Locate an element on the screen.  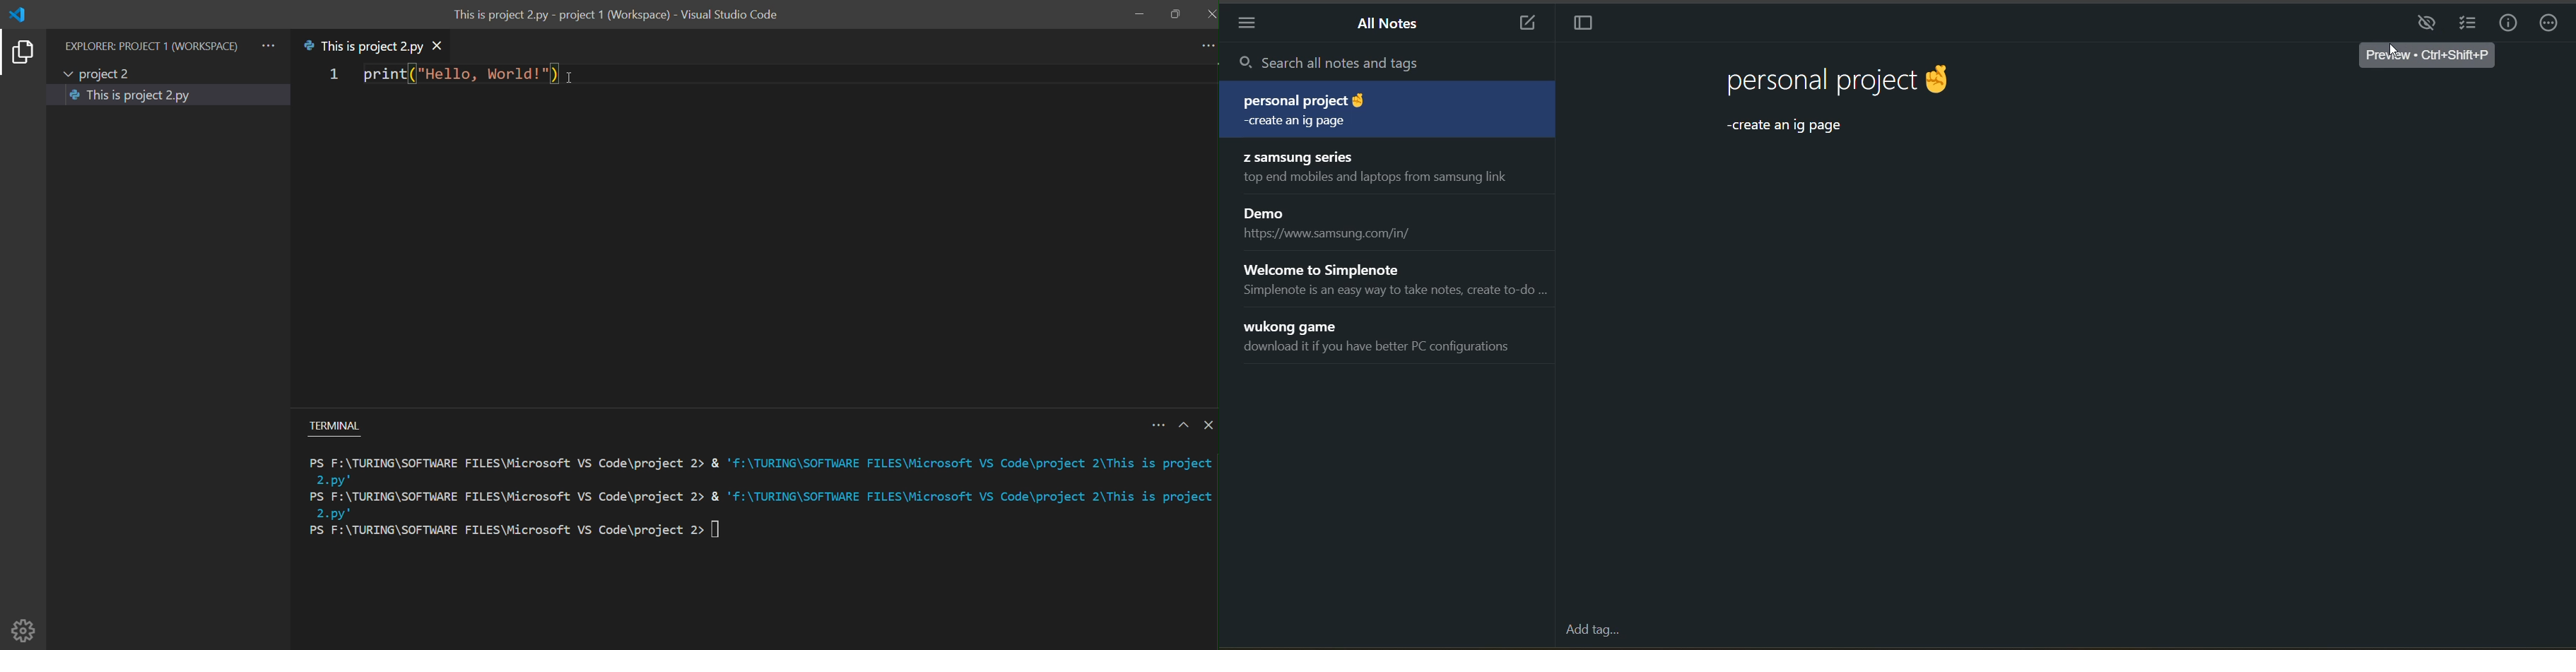
cursor is located at coordinates (572, 78).